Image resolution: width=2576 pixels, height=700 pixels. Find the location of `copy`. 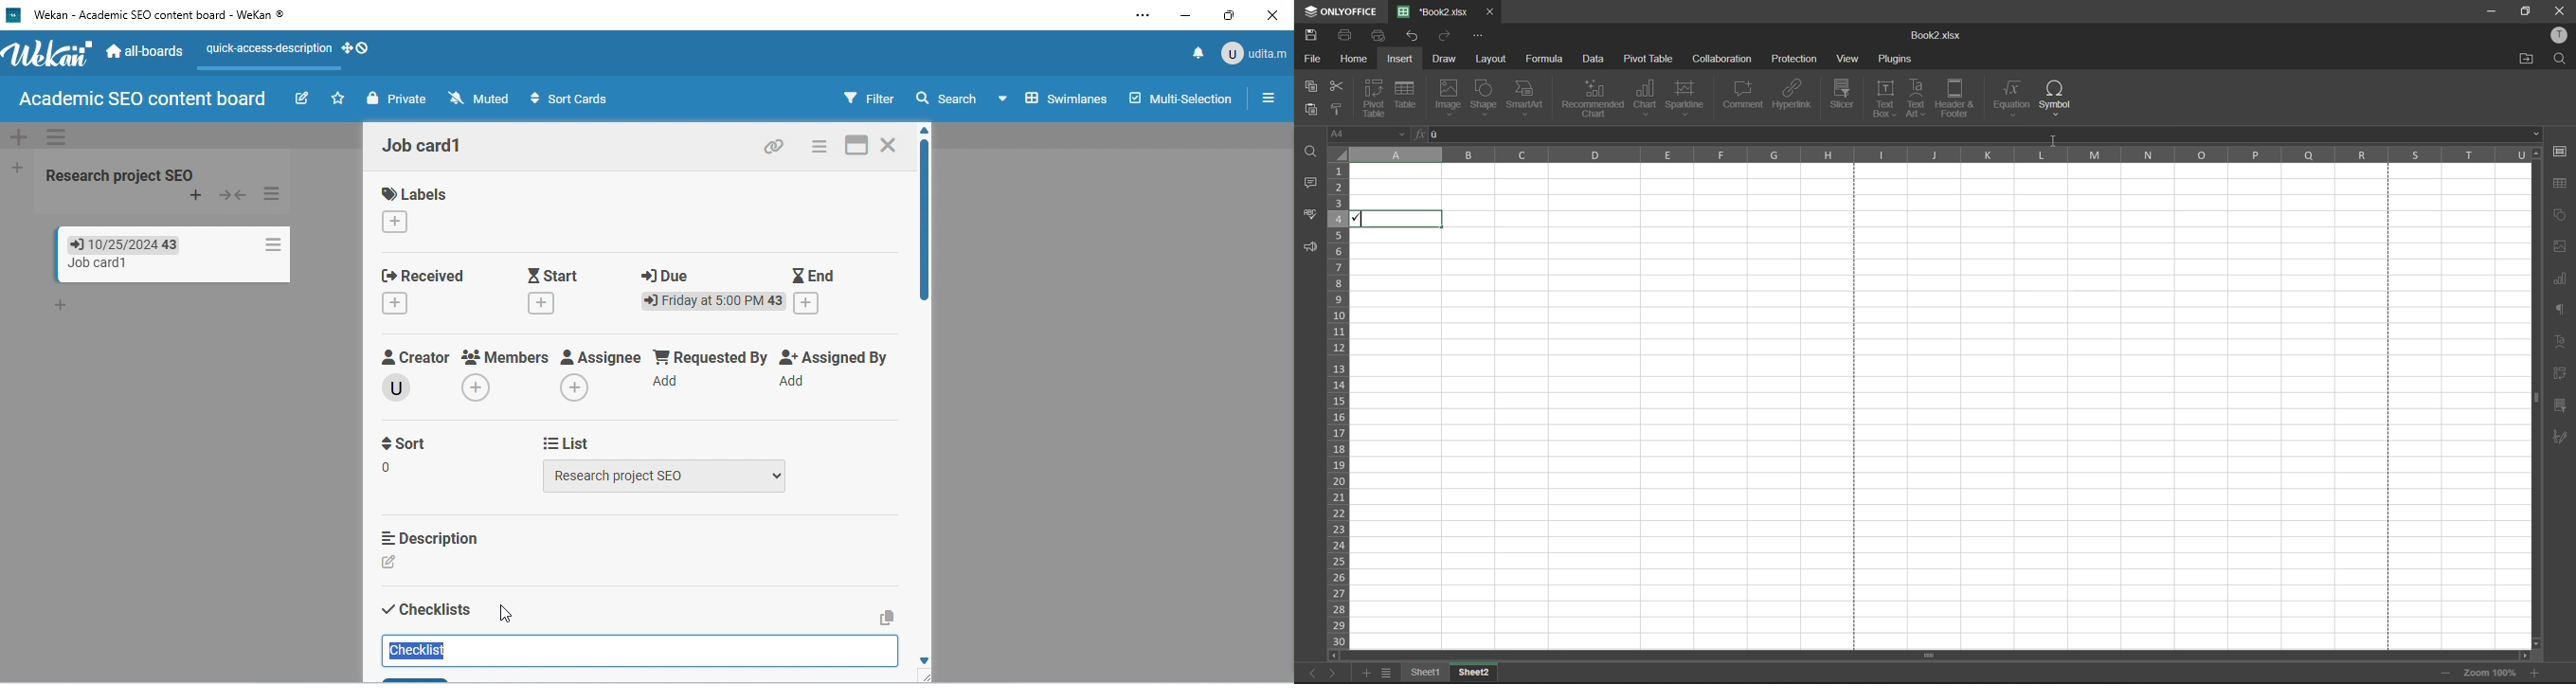

copy is located at coordinates (1312, 86).